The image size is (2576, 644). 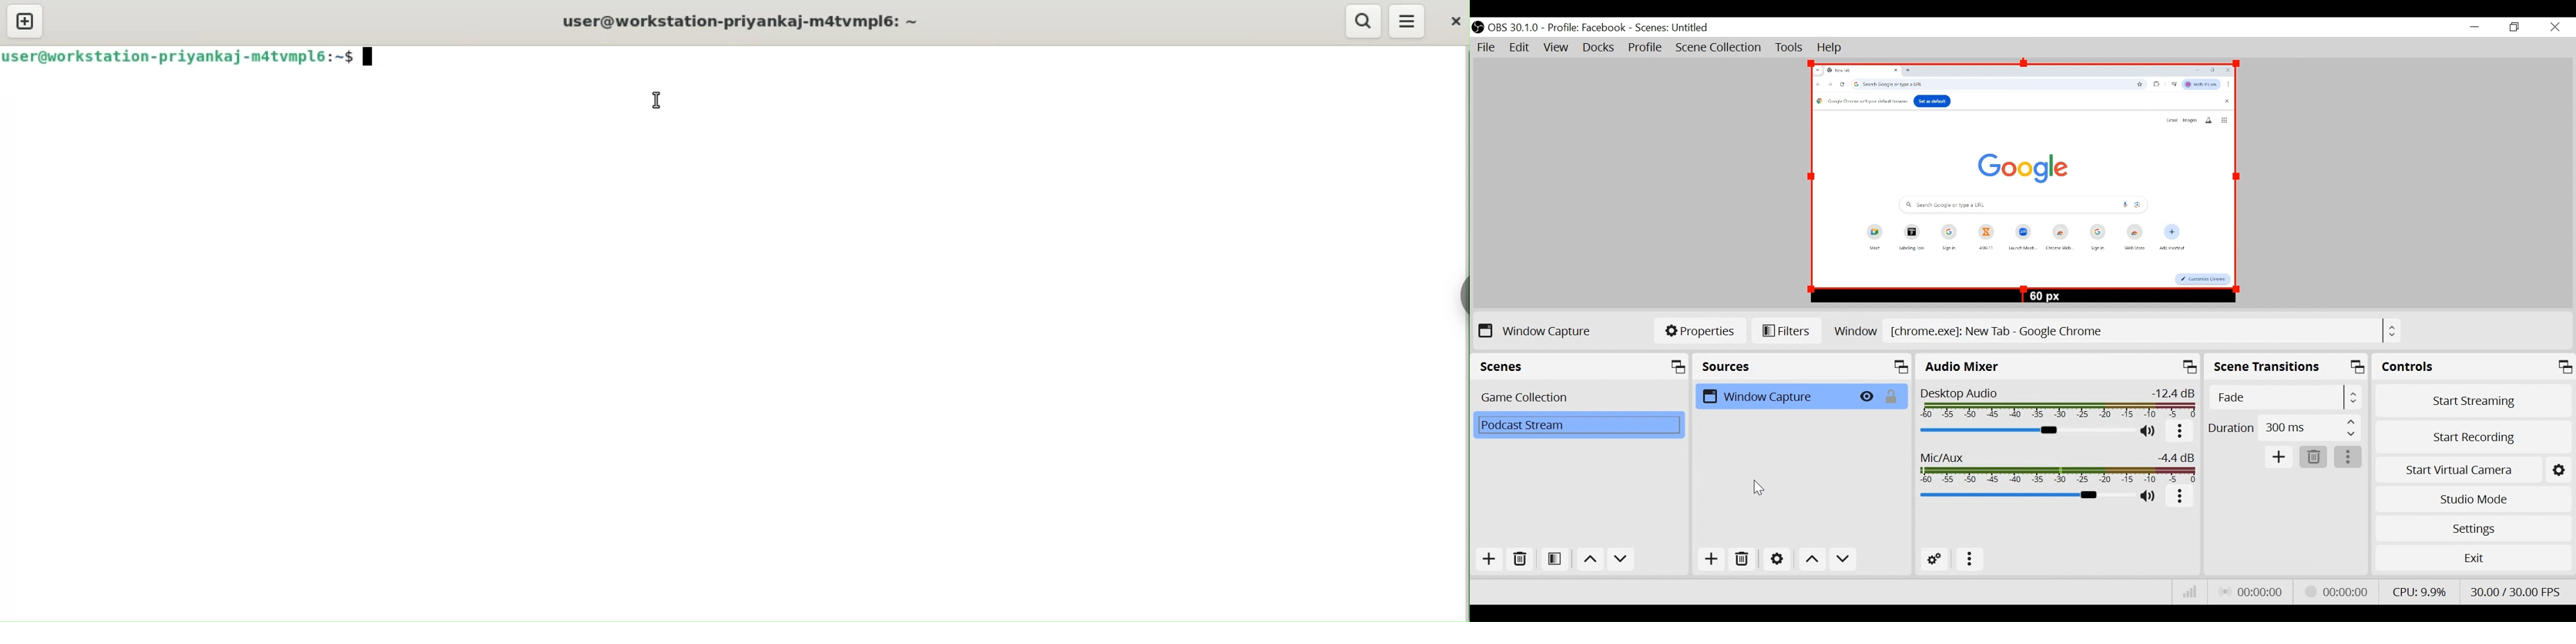 What do you see at coordinates (2471, 436) in the screenshot?
I see `Start Recording` at bounding box center [2471, 436].